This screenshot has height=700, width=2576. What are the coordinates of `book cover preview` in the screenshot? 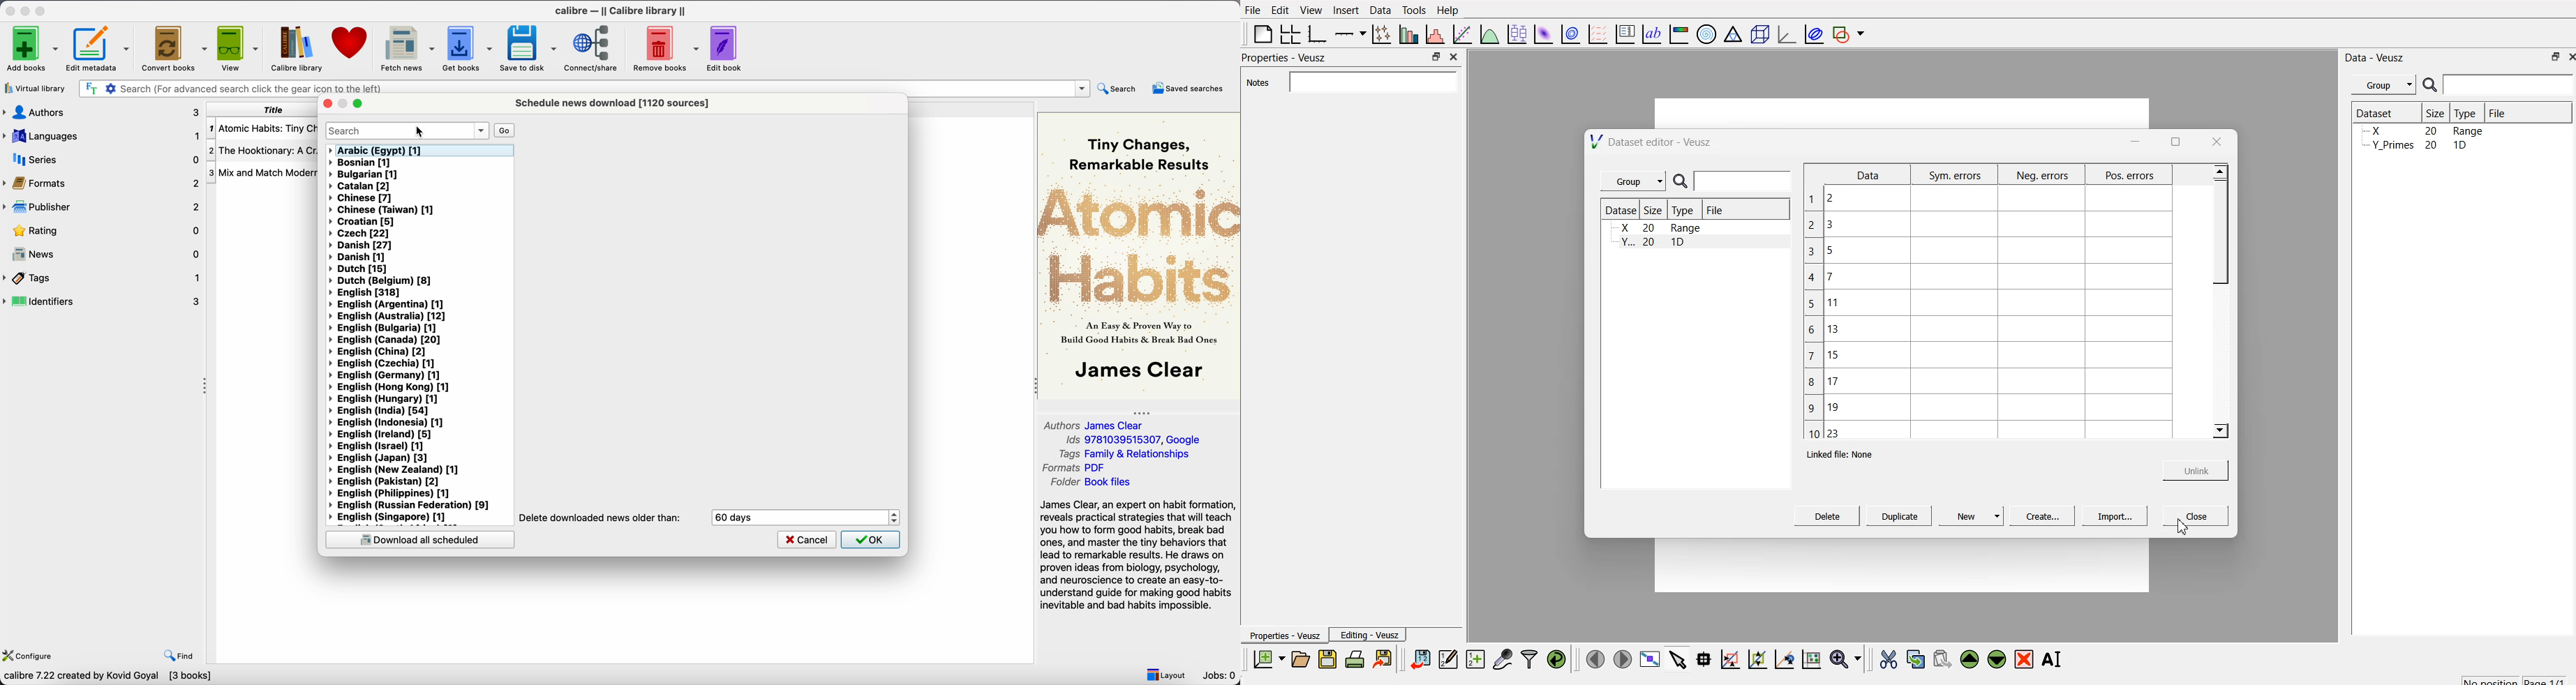 It's located at (1138, 255).